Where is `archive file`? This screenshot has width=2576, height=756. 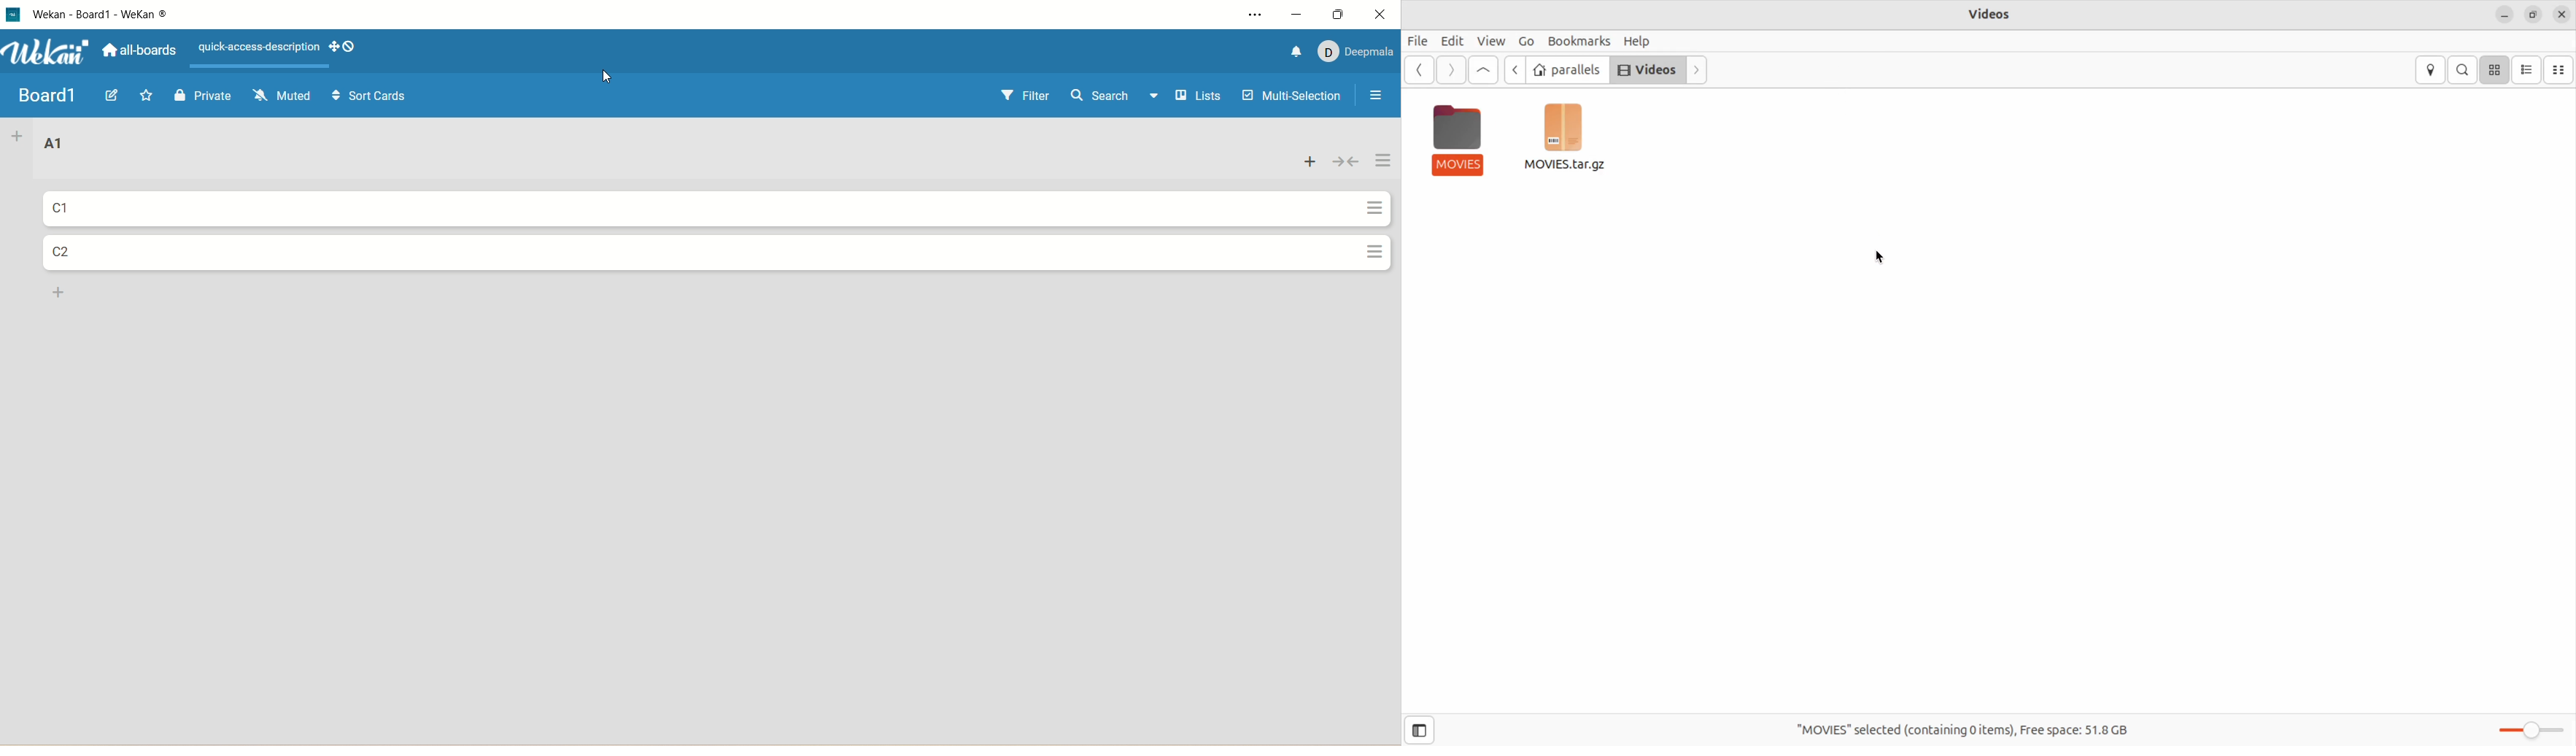 archive file is located at coordinates (1568, 139).